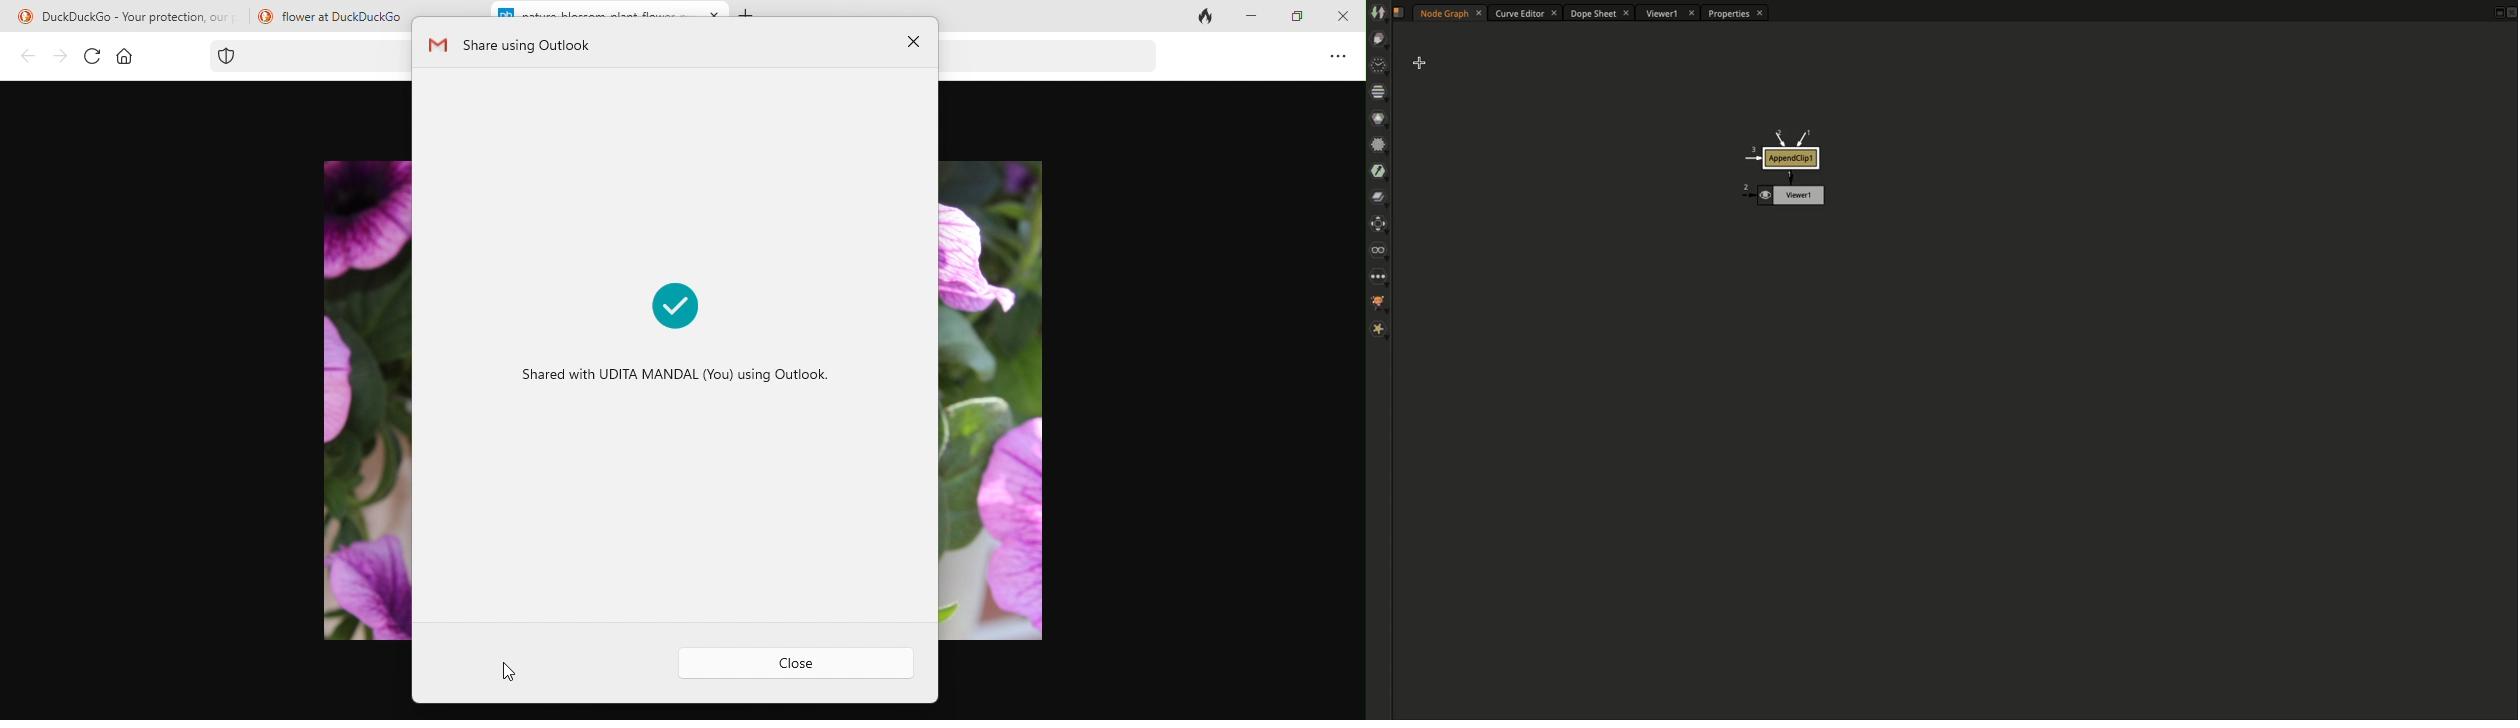 Image resolution: width=2520 pixels, height=728 pixels. Describe the element at coordinates (1251, 17) in the screenshot. I see `minimize` at that location.